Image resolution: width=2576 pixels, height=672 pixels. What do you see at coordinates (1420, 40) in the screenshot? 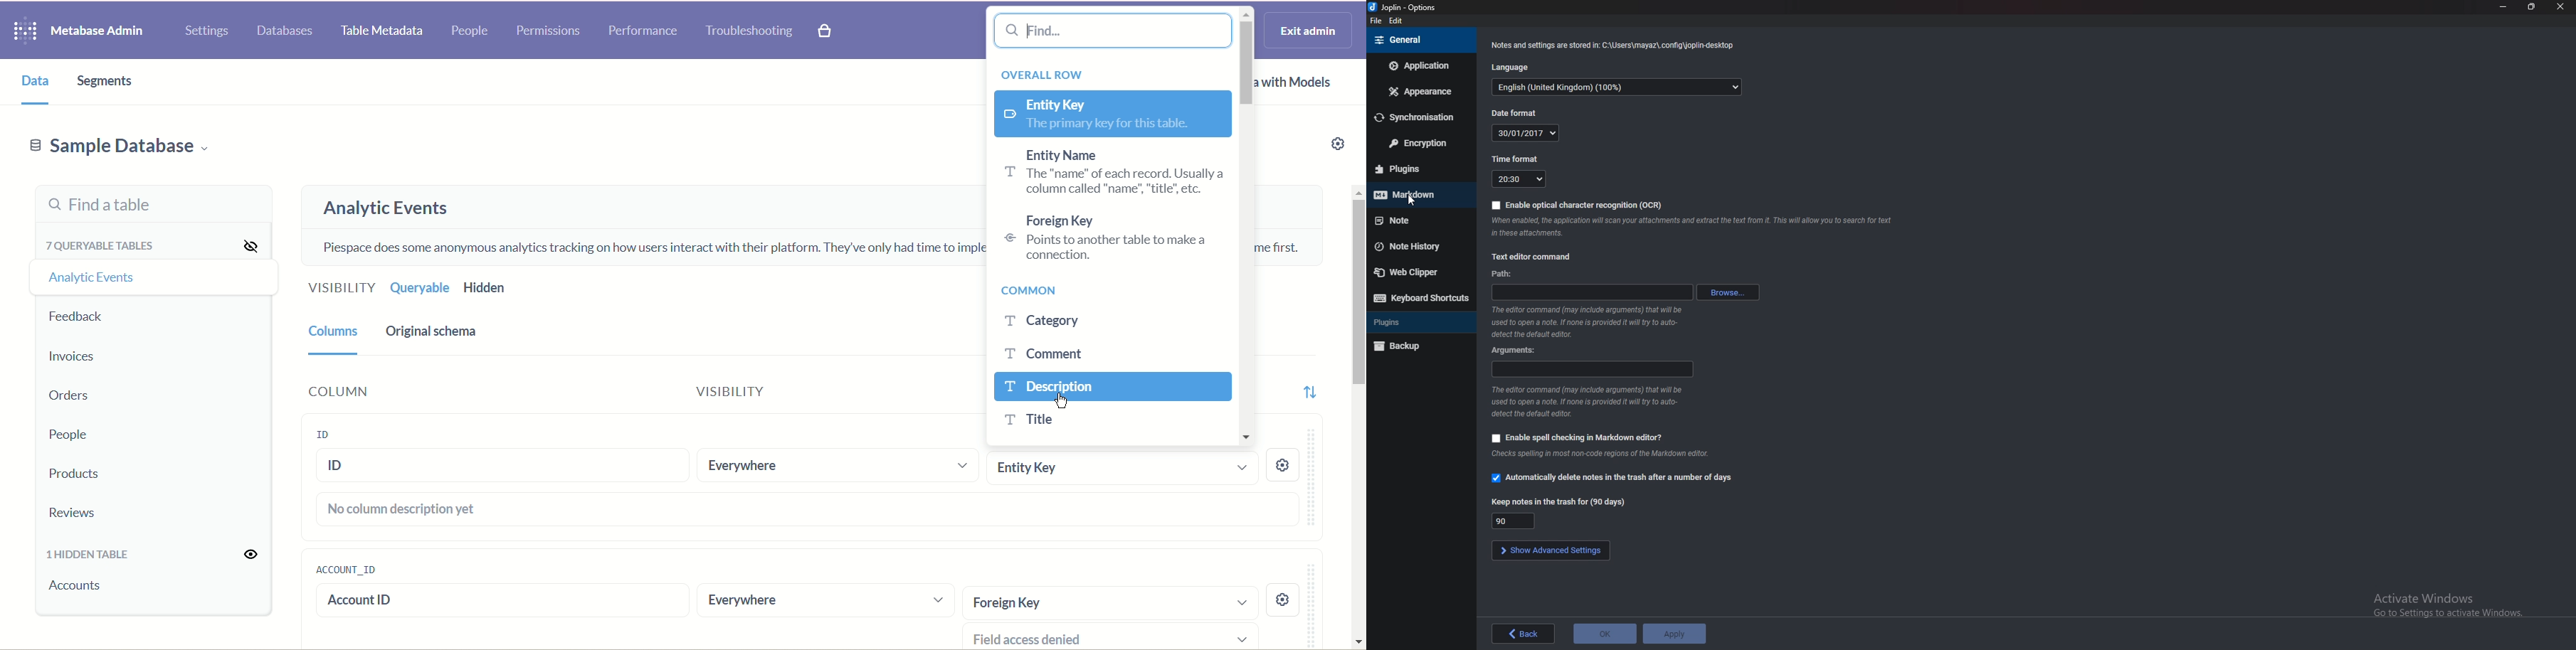
I see `General` at bounding box center [1420, 40].